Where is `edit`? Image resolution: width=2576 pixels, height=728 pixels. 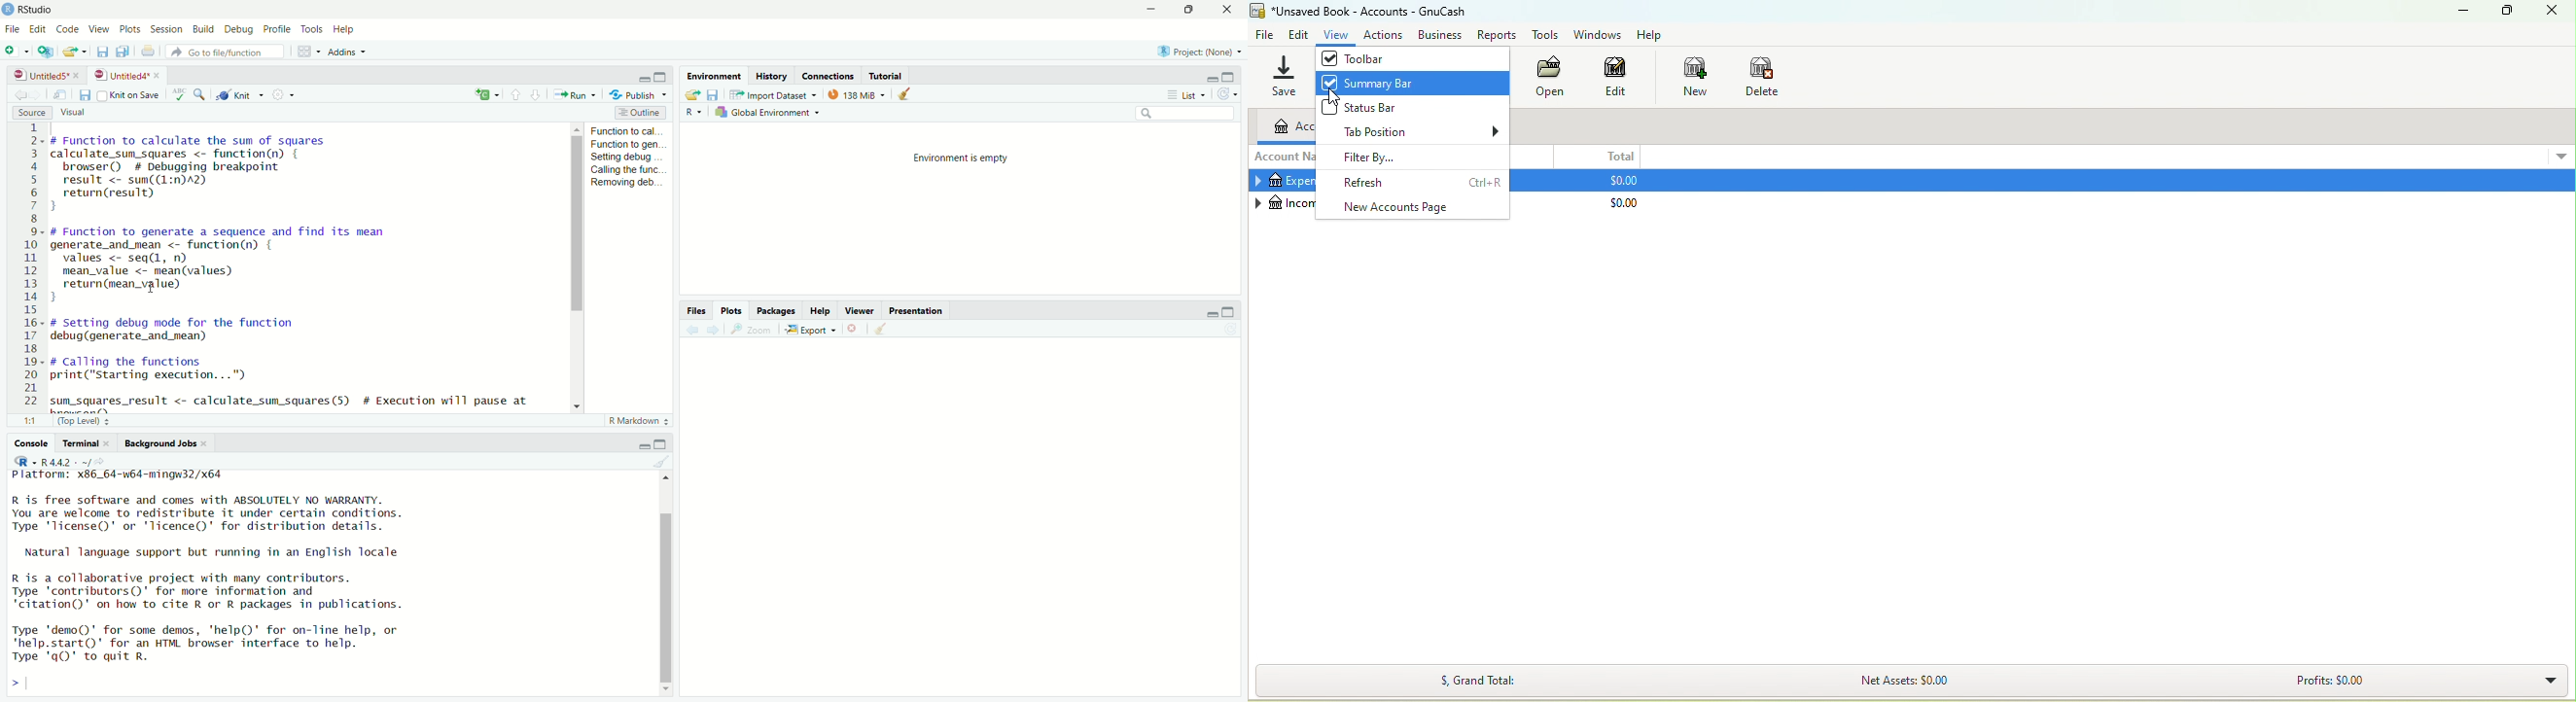
edit is located at coordinates (38, 30).